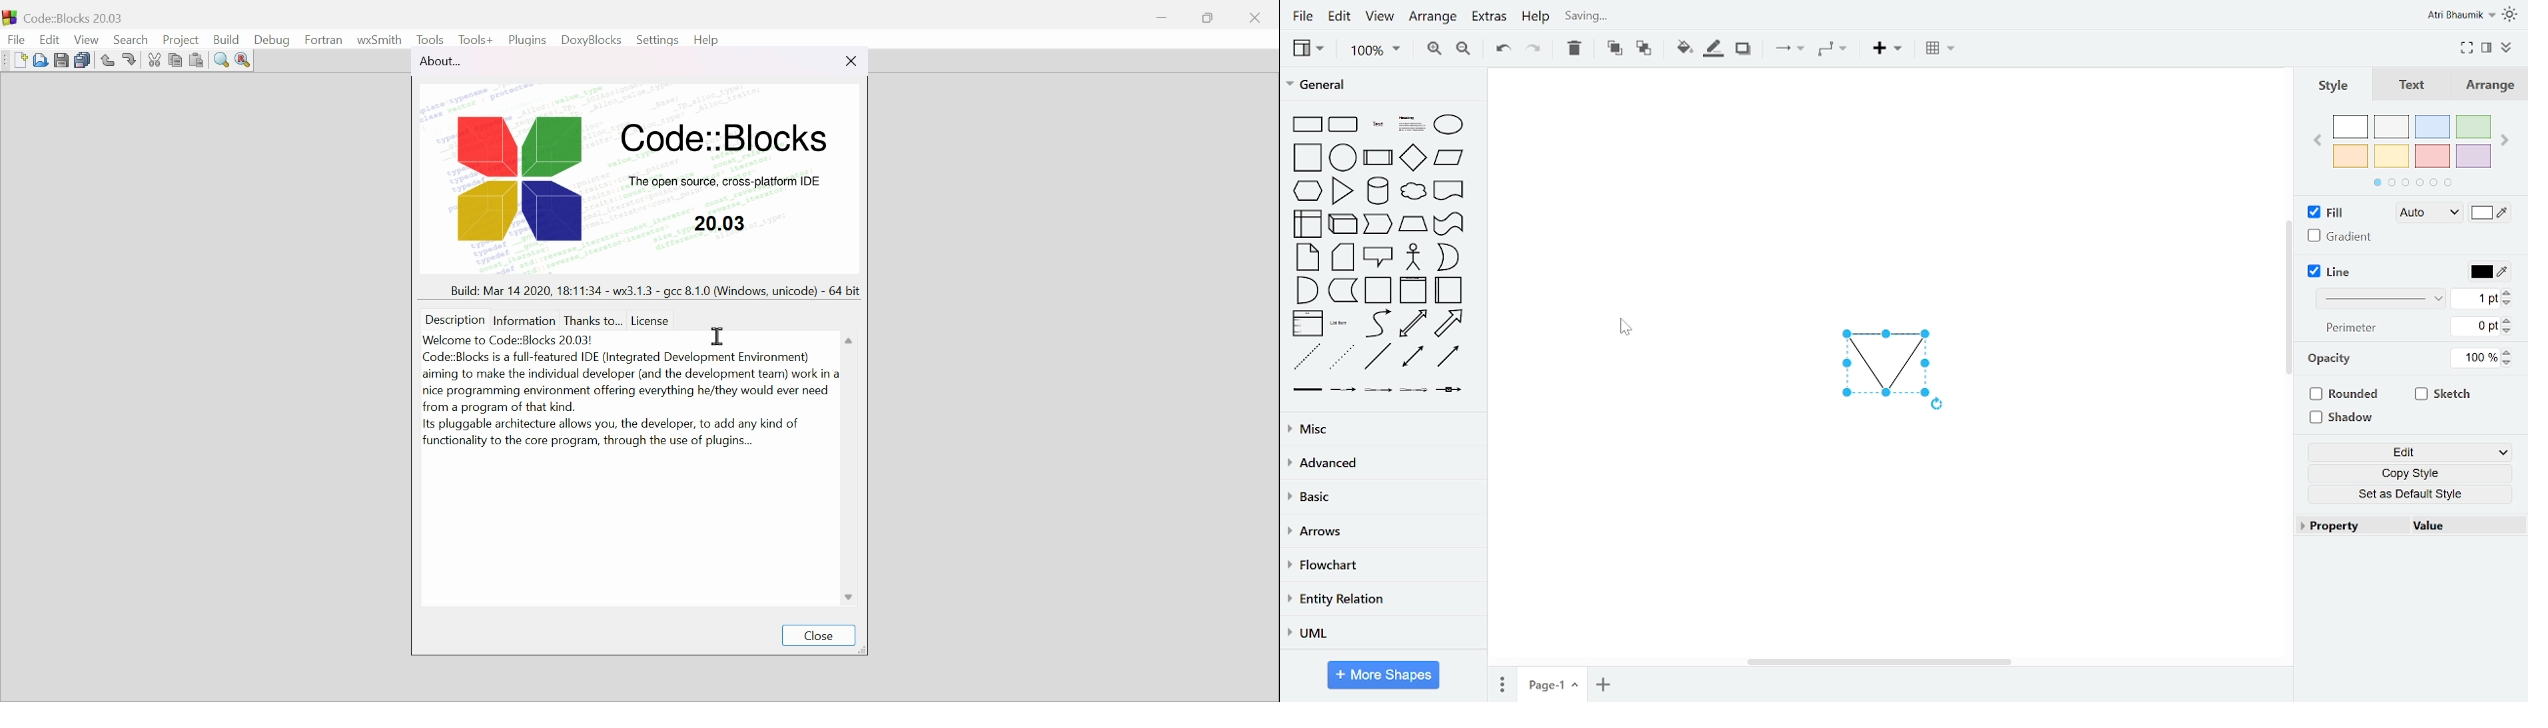 This screenshot has height=728, width=2548. What do you see at coordinates (88, 42) in the screenshot?
I see `View` at bounding box center [88, 42].